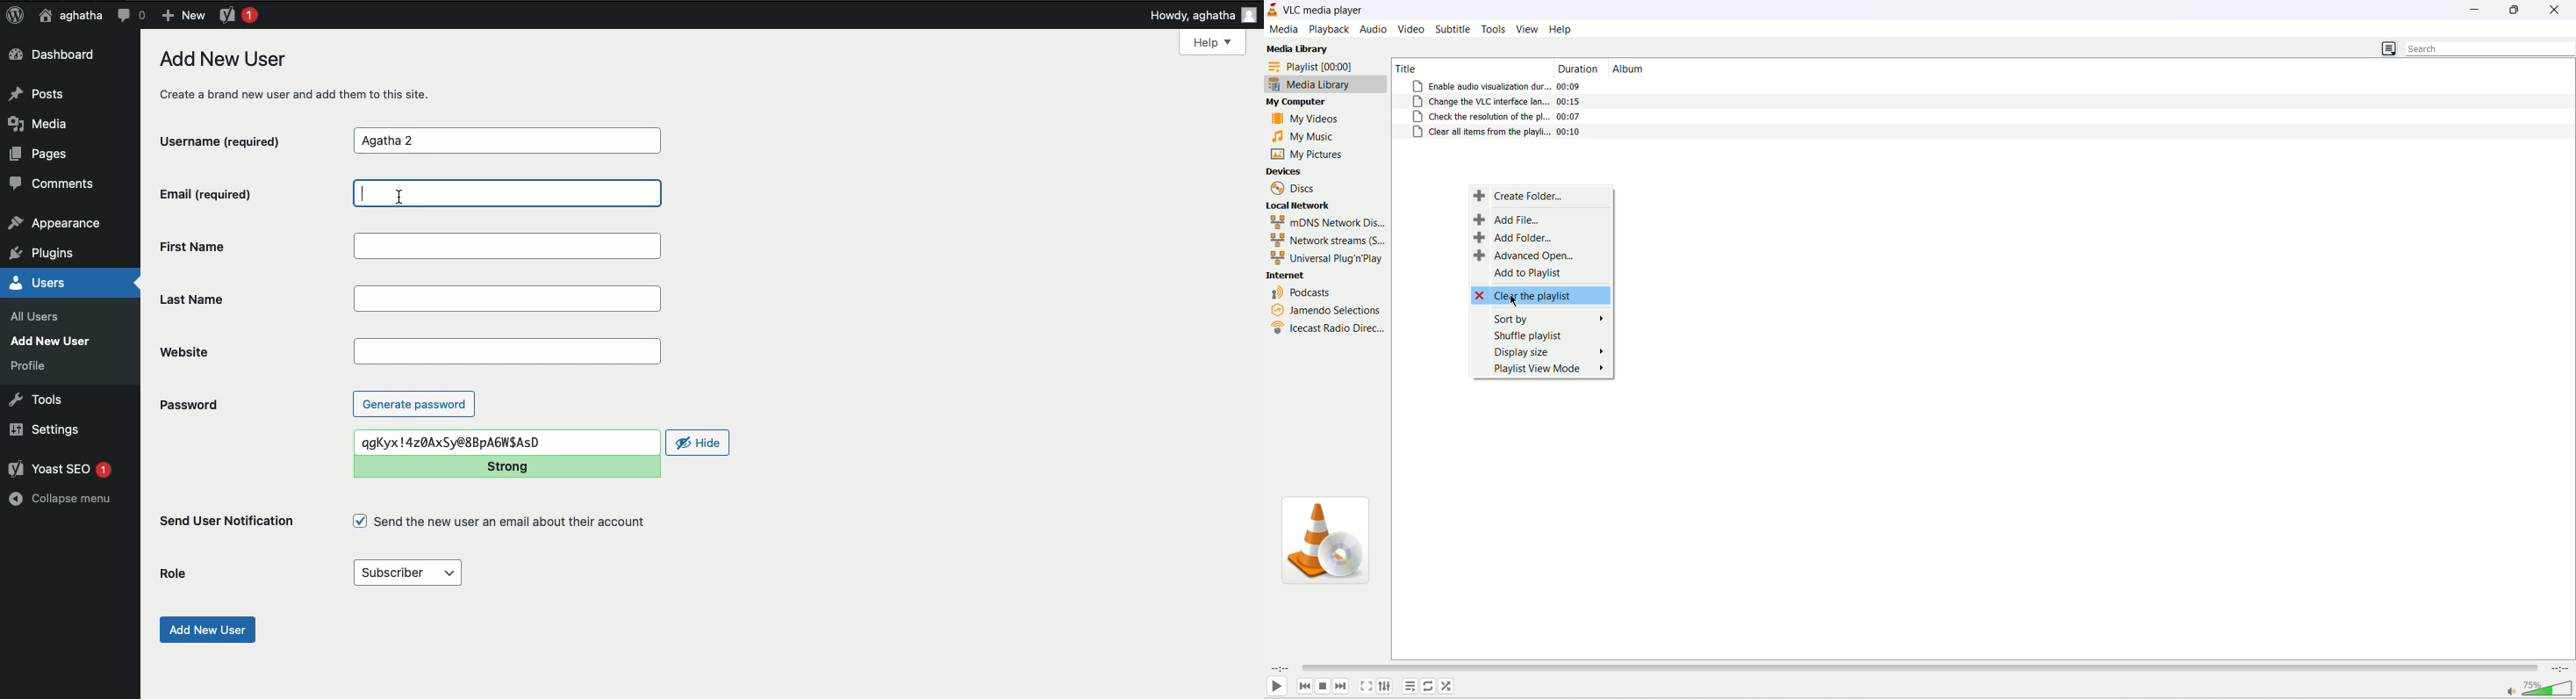 This screenshot has height=700, width=2576. I want to click on jamendo selection, so click(1327, 312).